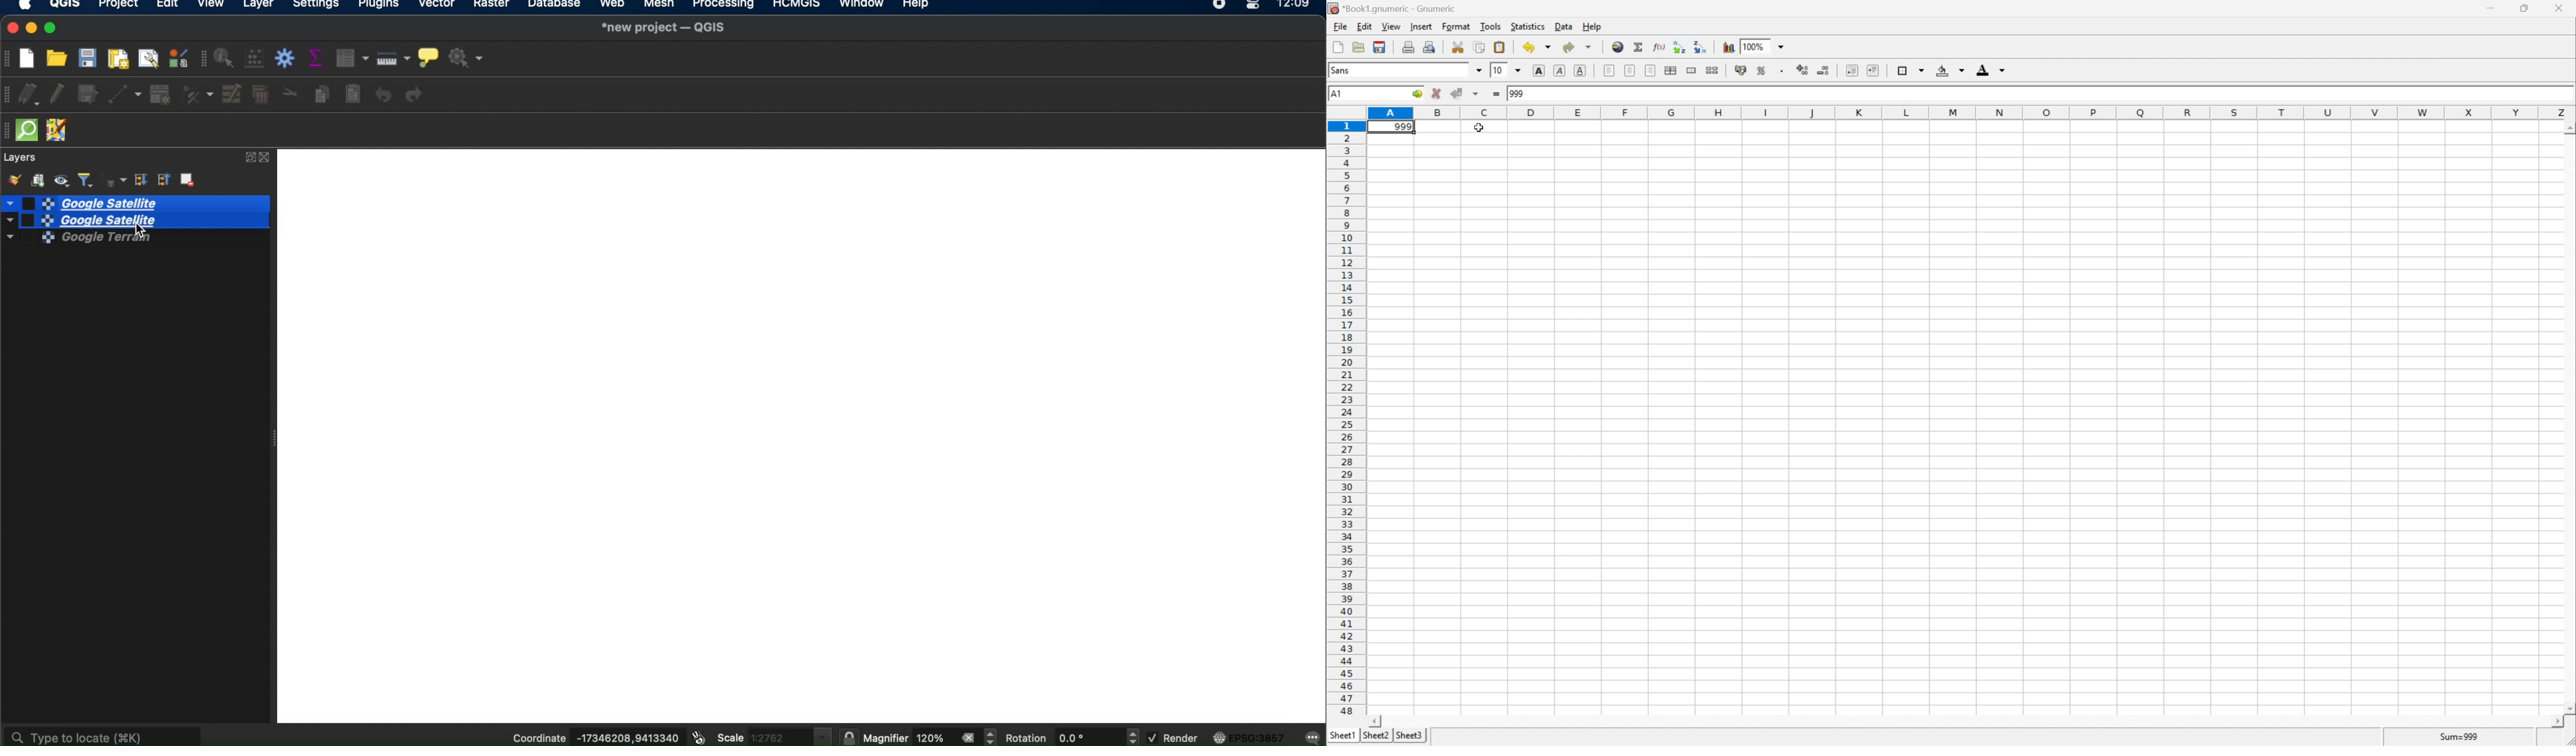 The height and width of the screenshot is (756, 2576). Describe the element at coordinates (1852, 71) in the screenshot. I see `decrease indent` at that location.